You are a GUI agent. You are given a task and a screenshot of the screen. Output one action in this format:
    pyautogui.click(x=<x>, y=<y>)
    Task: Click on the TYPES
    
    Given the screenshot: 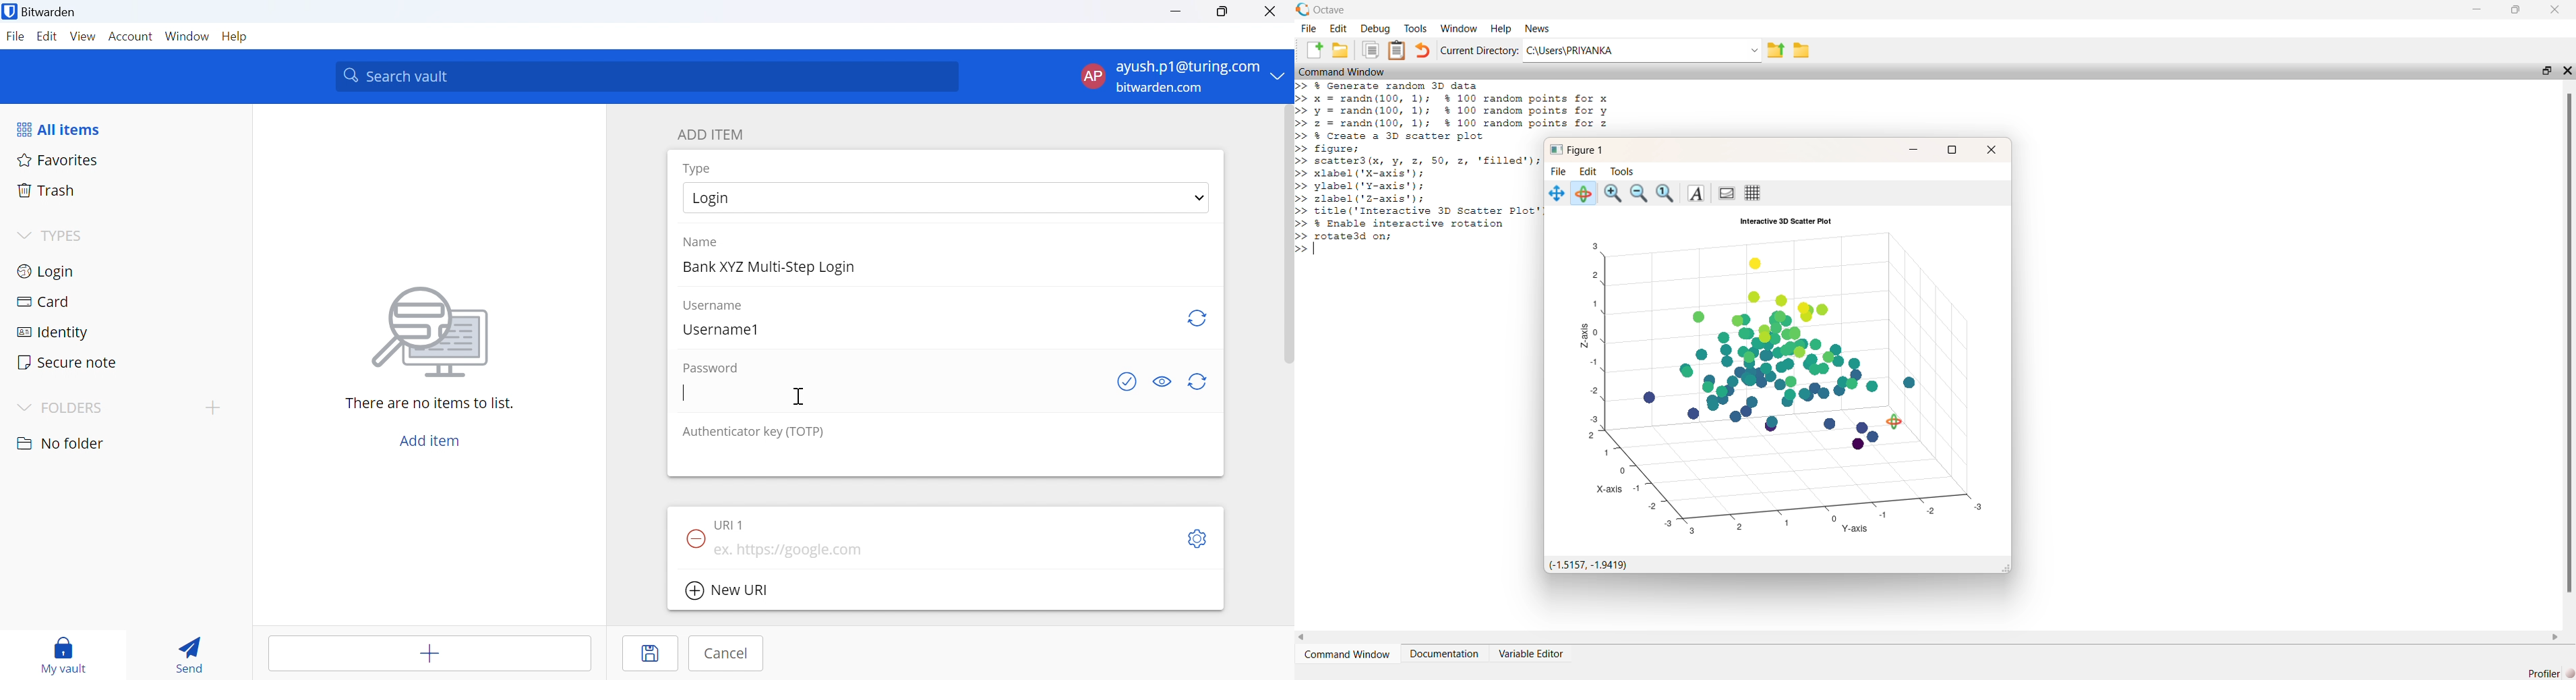 What is the action you would take?
    pyautogui.click(x=66, y=236)
    